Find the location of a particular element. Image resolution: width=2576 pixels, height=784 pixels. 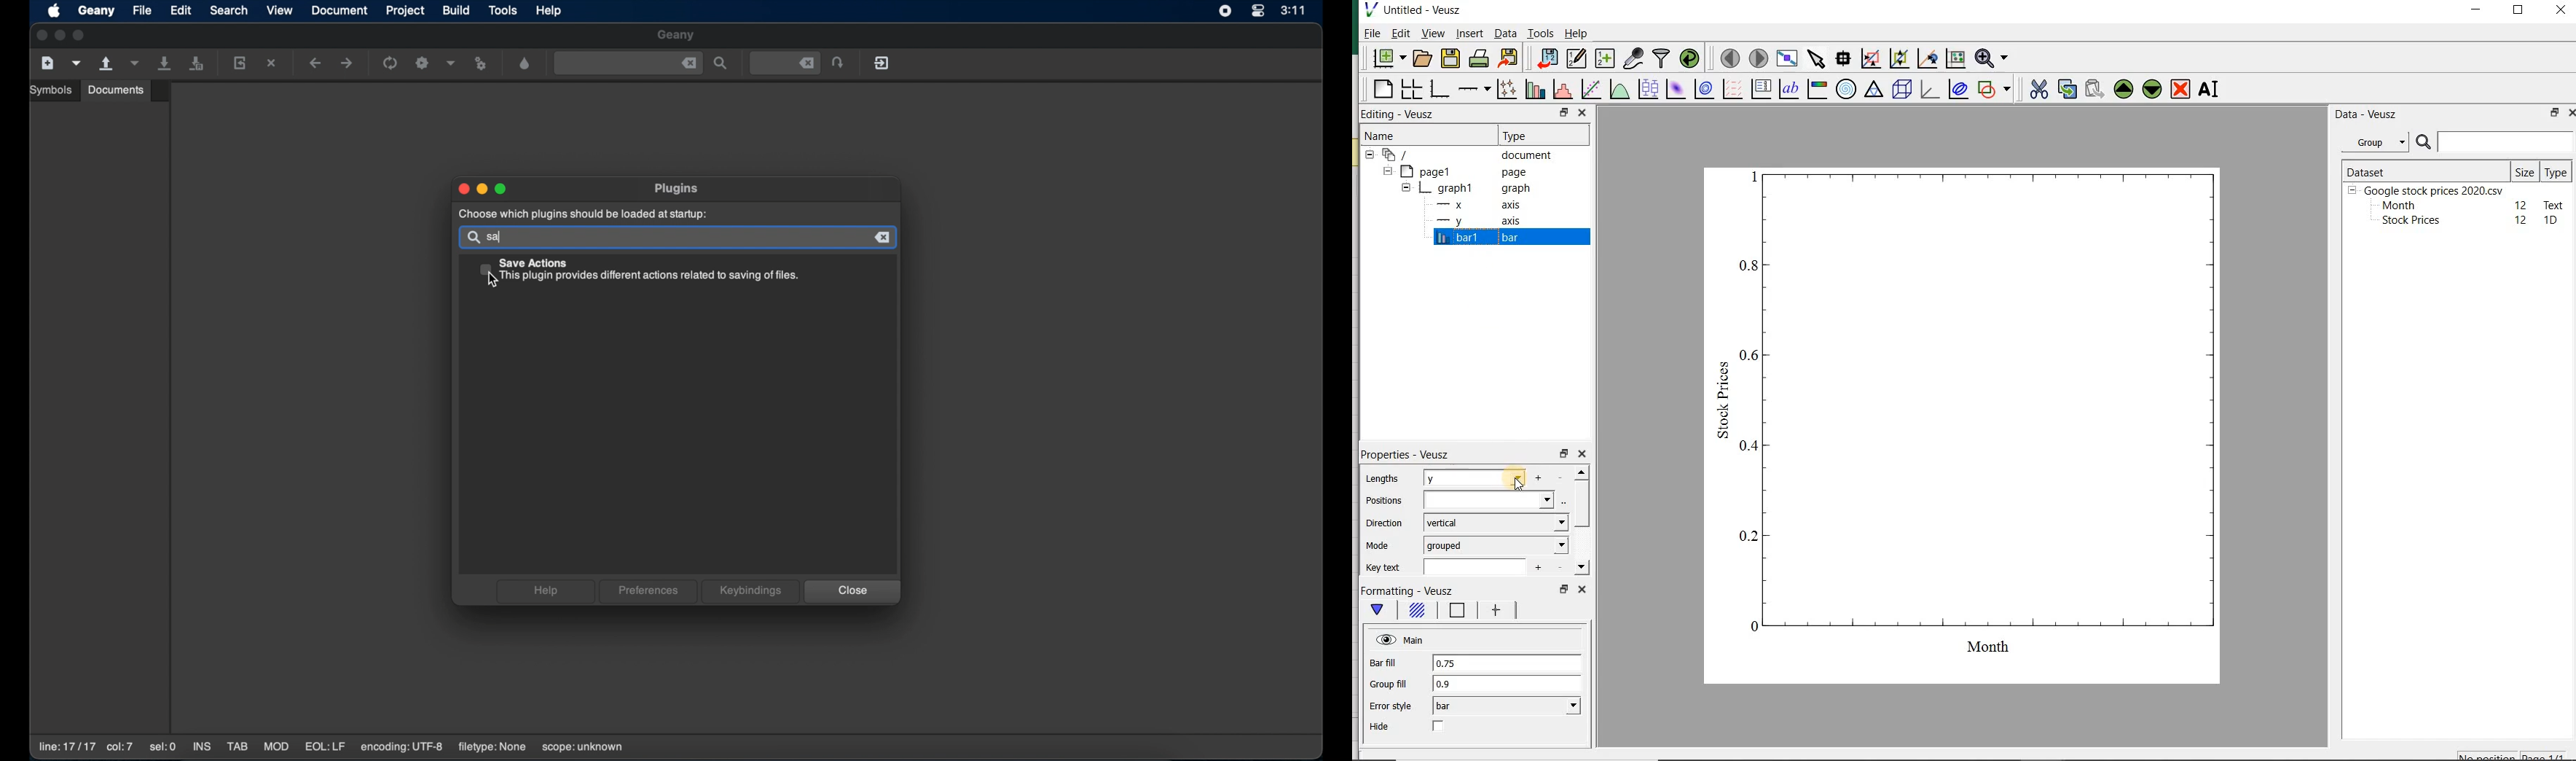

build is located at coordinates (457, 10).